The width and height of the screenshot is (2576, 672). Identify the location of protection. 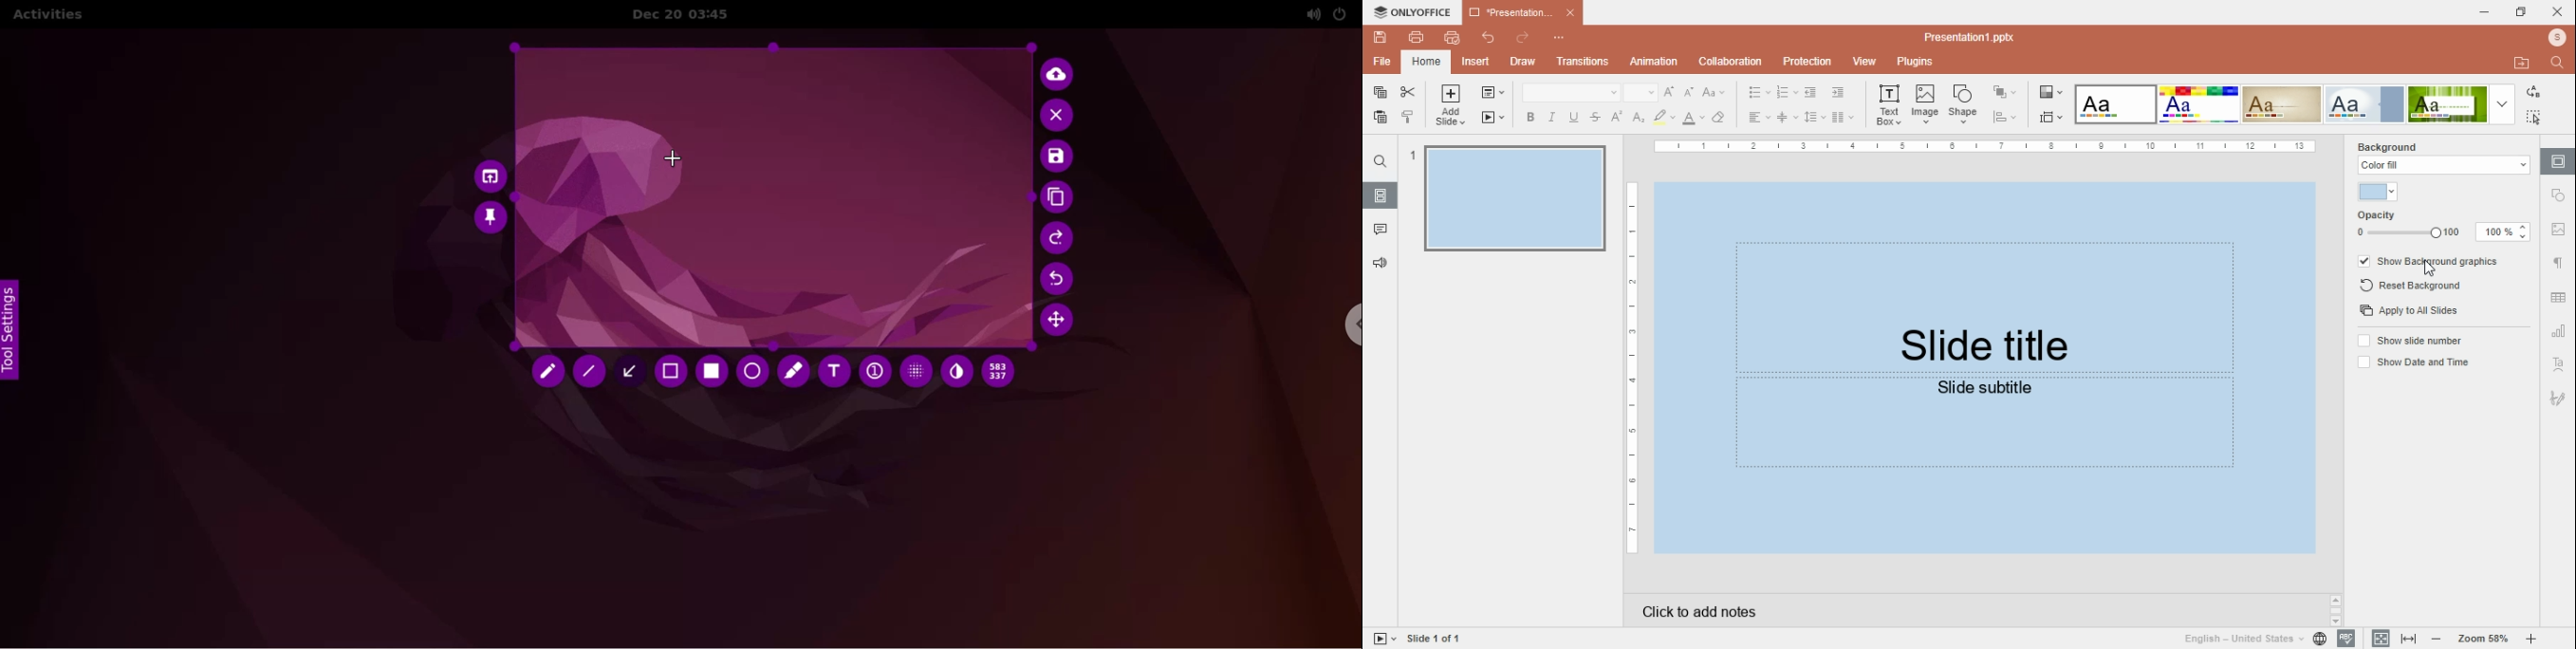
(1806, 62).